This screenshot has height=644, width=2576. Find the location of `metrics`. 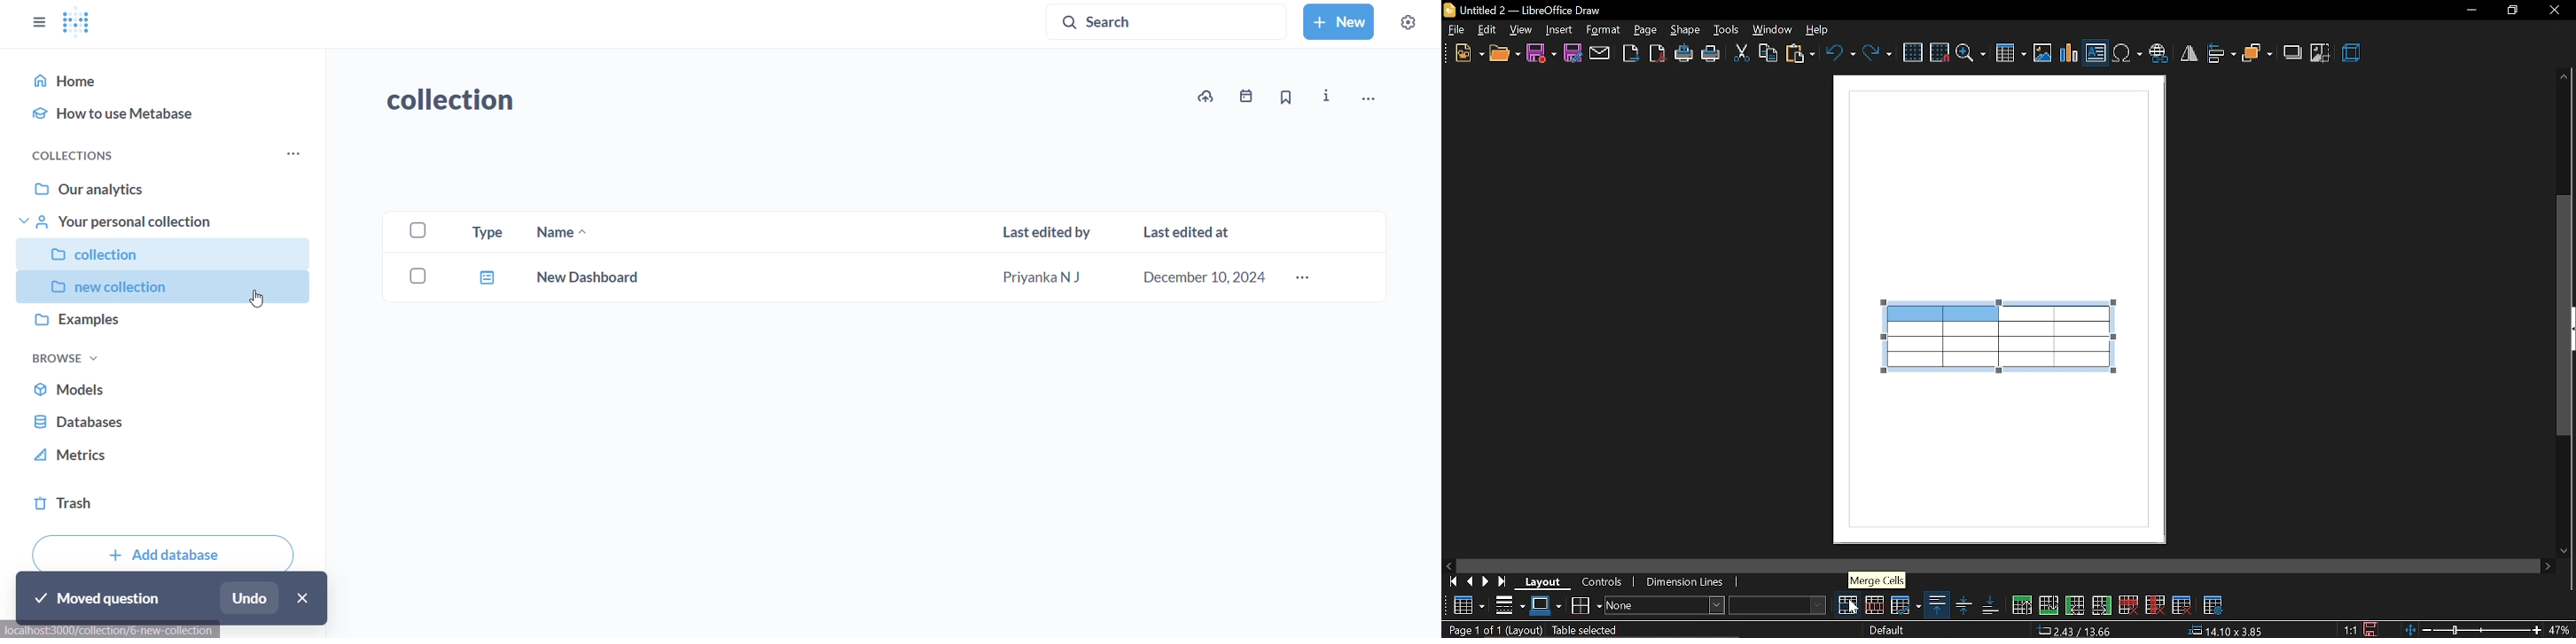

metrics is located at coordinates (165, 459).